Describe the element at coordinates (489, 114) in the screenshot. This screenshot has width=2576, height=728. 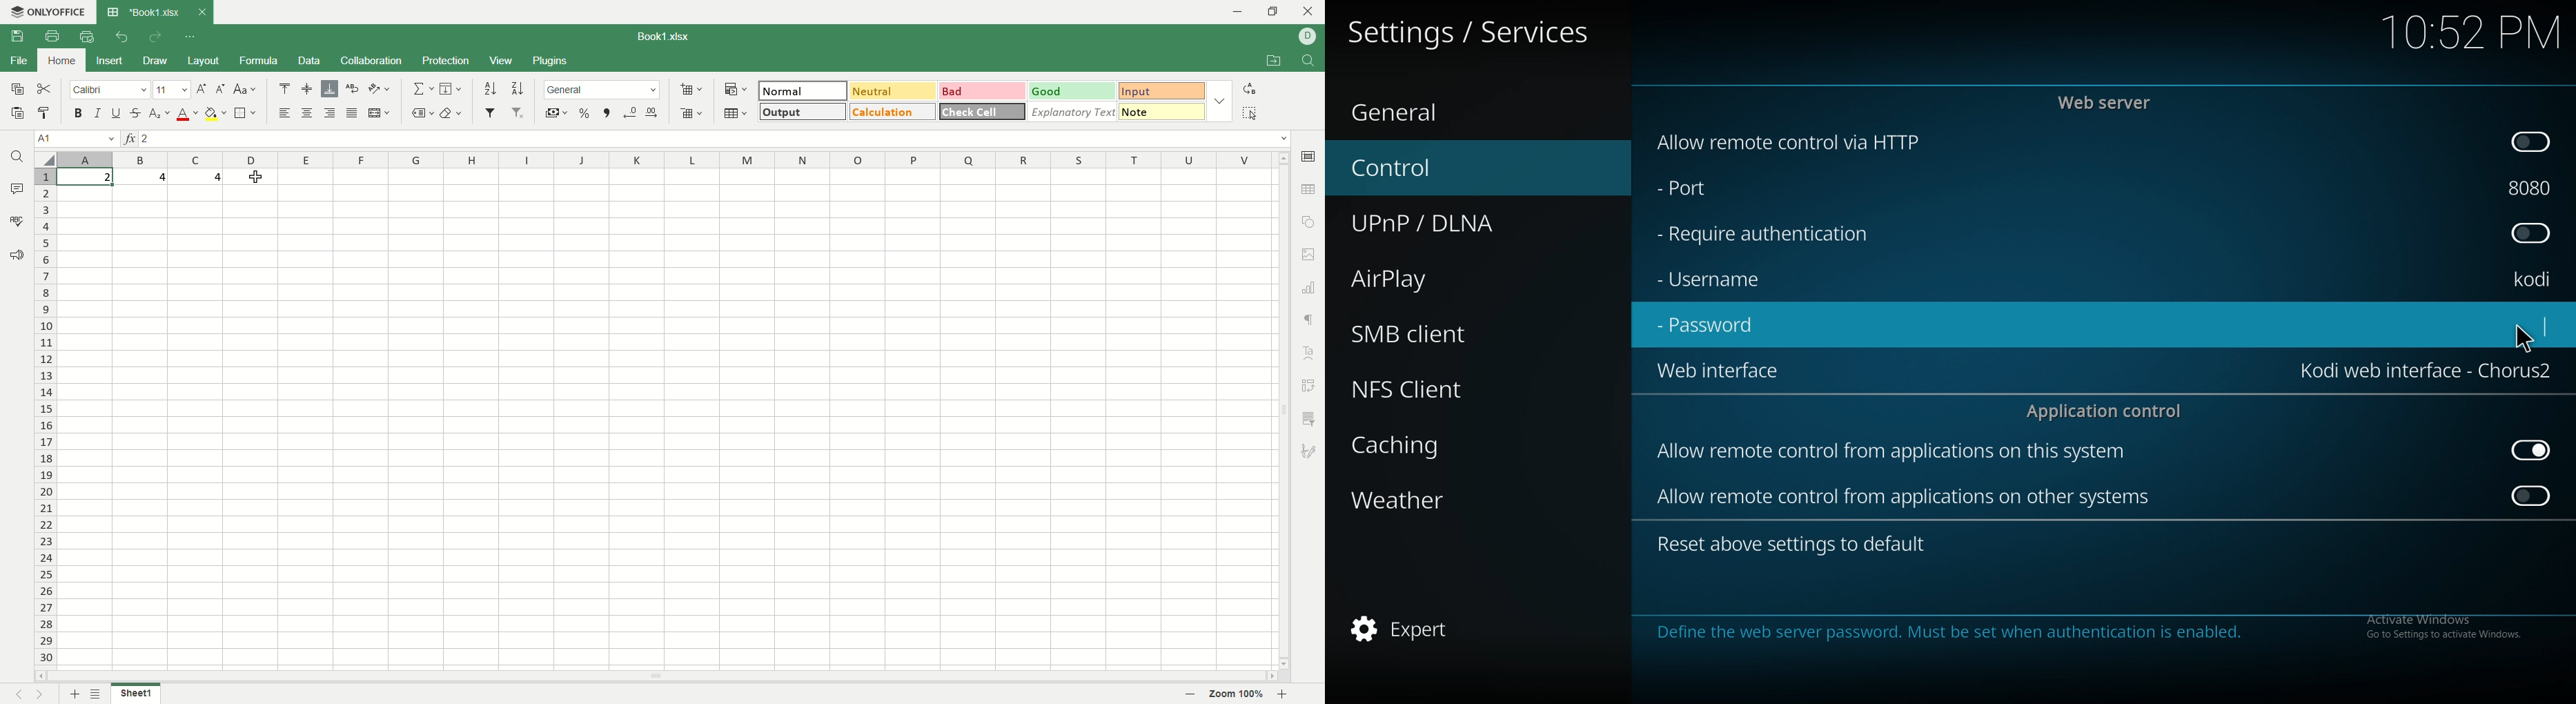
I see `filter` at that location.